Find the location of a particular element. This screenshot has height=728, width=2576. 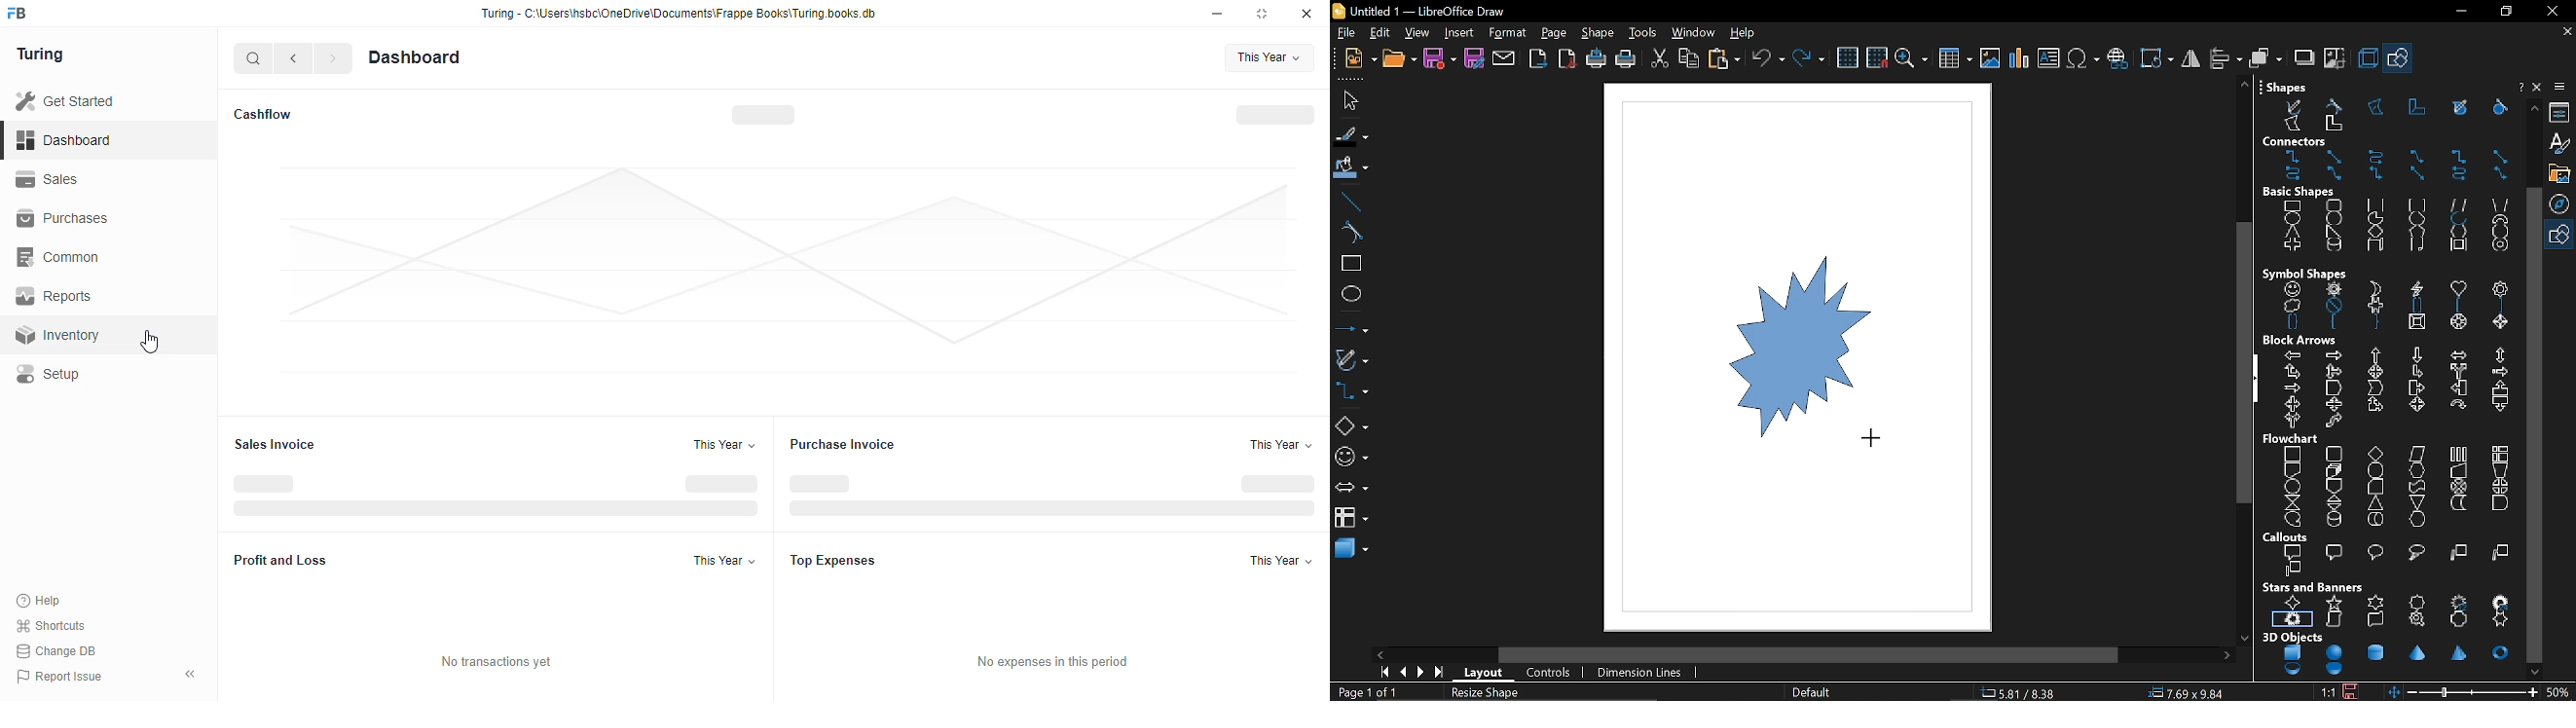

top expenses is located at coordinates (832, 560).